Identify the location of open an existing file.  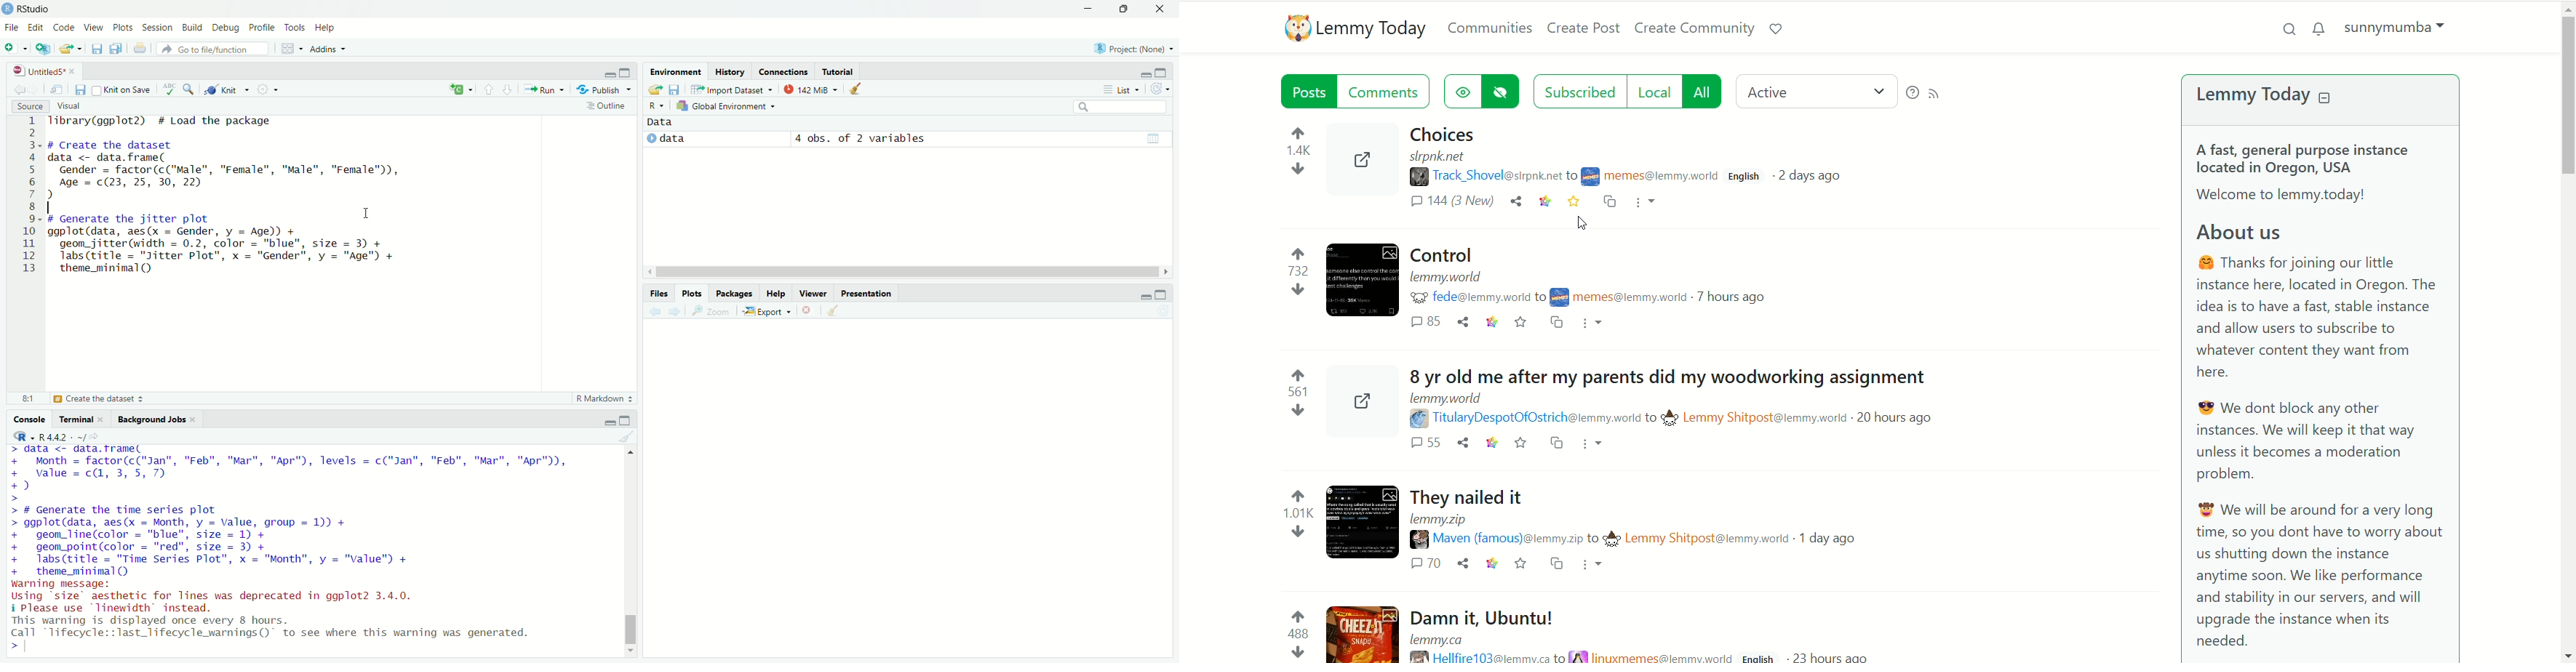
(71, 47).